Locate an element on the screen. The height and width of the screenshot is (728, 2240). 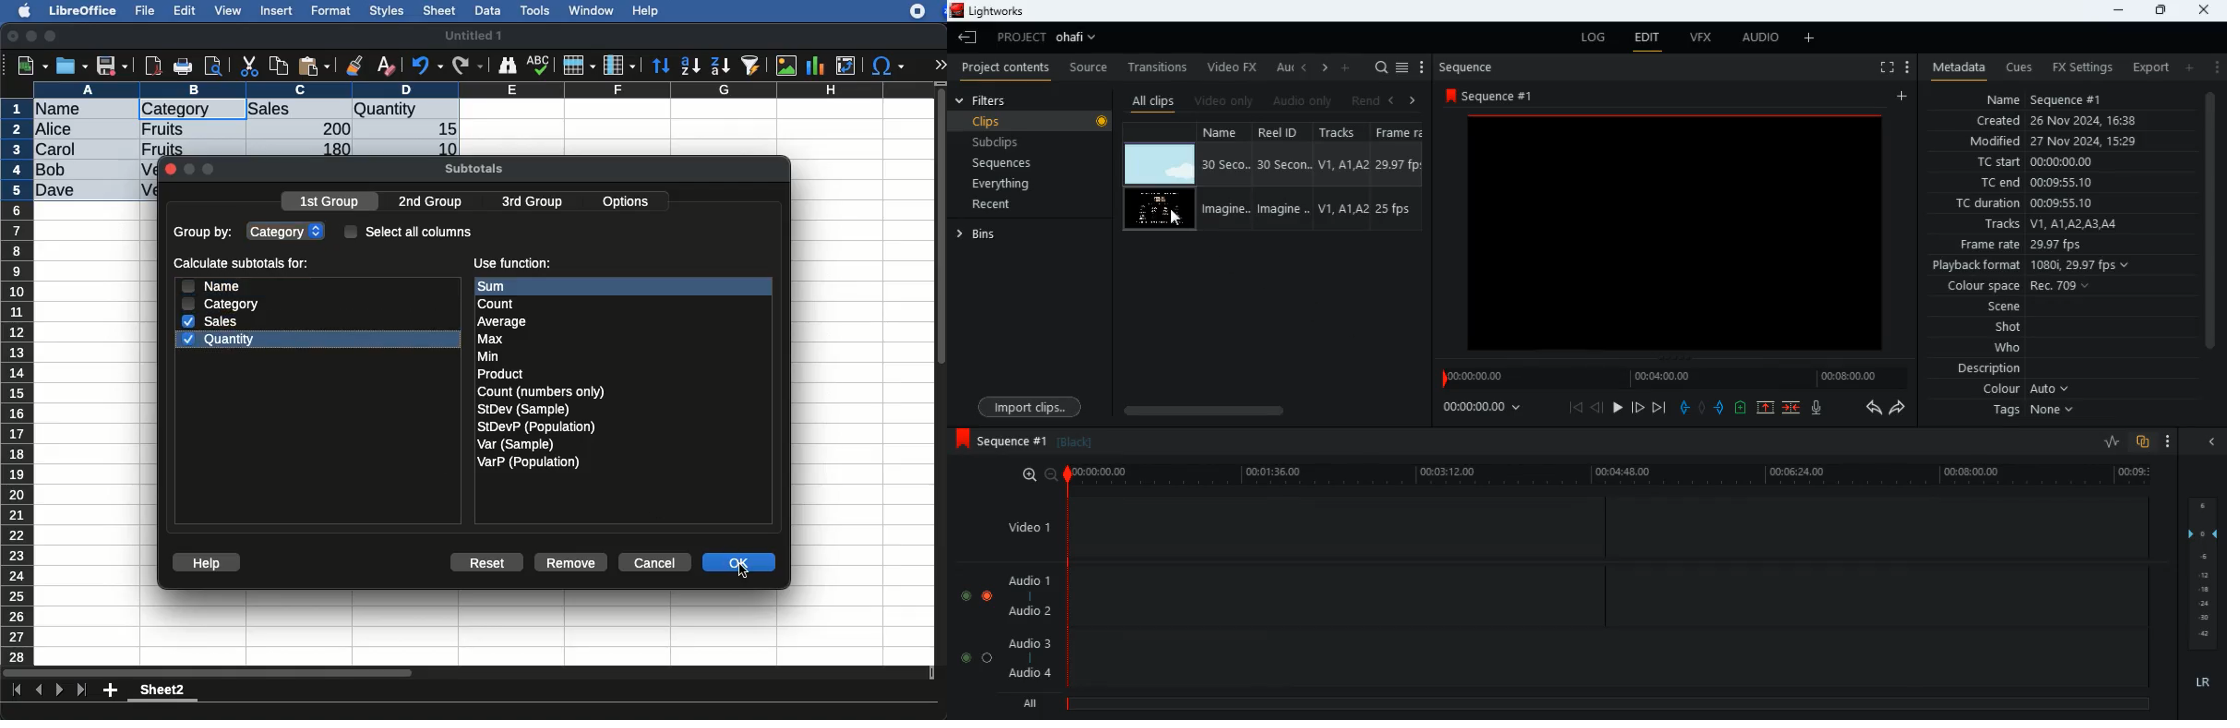
all clips is located at coordinates (1153, 101).